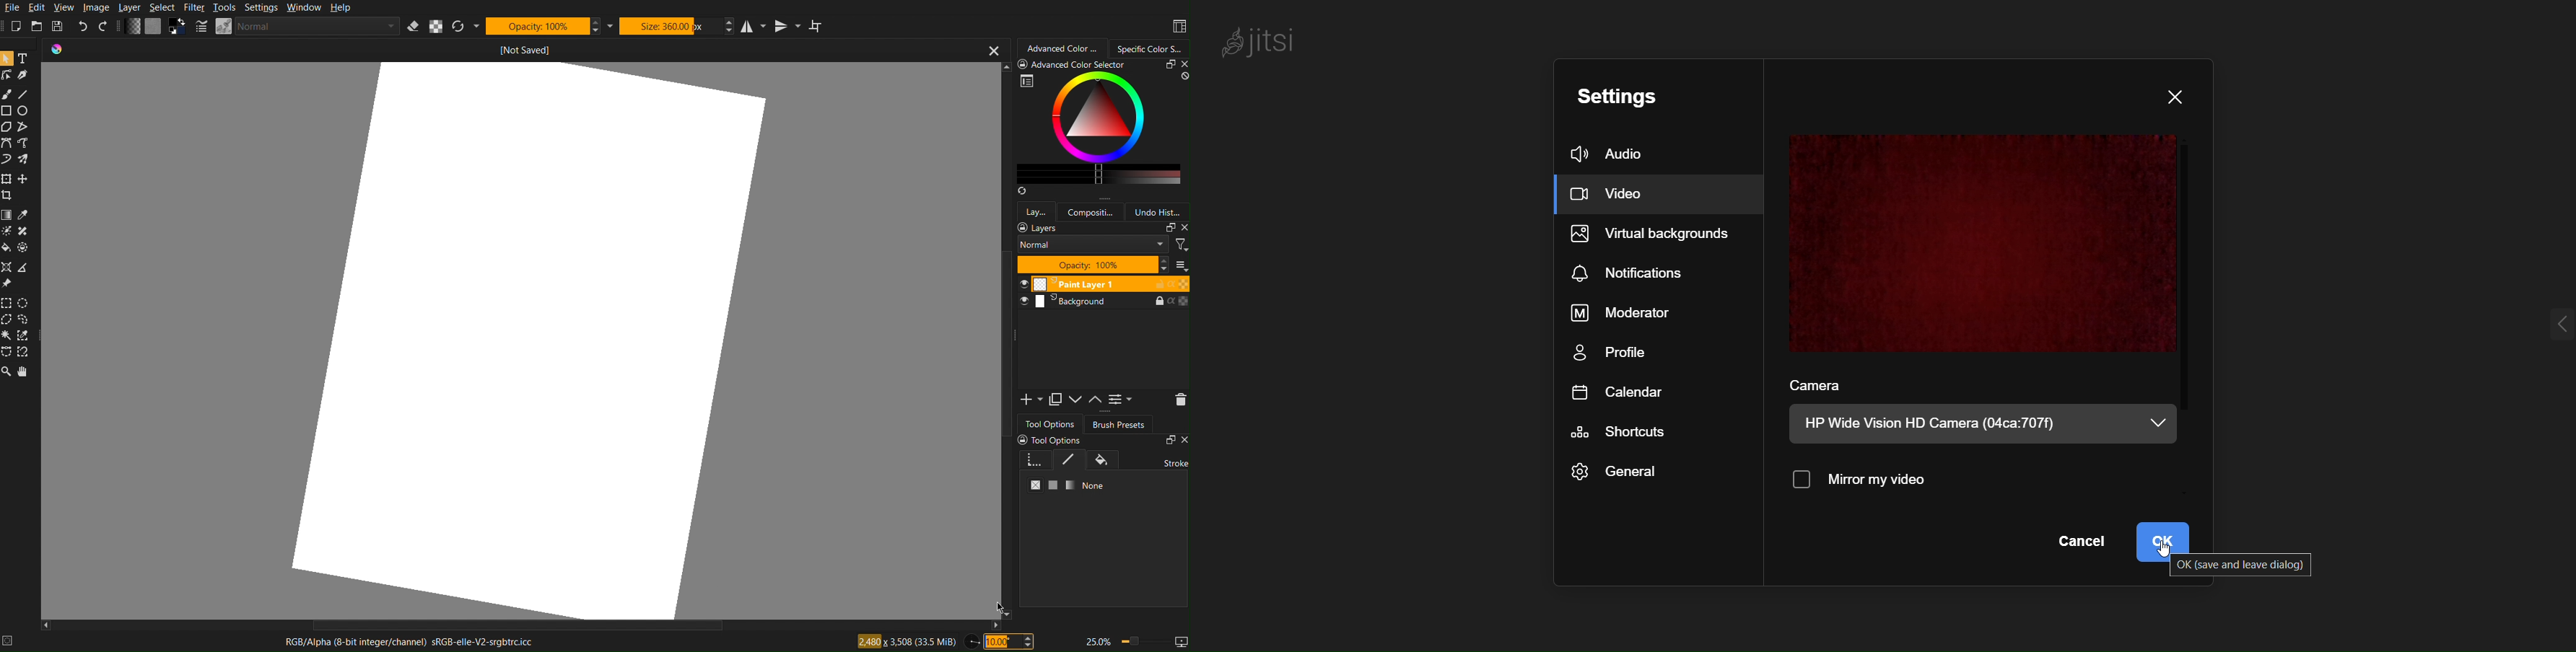 The height and width of the screenshot is (672, 2576). What do you see at coordinates (224, 8) in the screenshot?
I see `Tools` at bounding box center [224, 8].